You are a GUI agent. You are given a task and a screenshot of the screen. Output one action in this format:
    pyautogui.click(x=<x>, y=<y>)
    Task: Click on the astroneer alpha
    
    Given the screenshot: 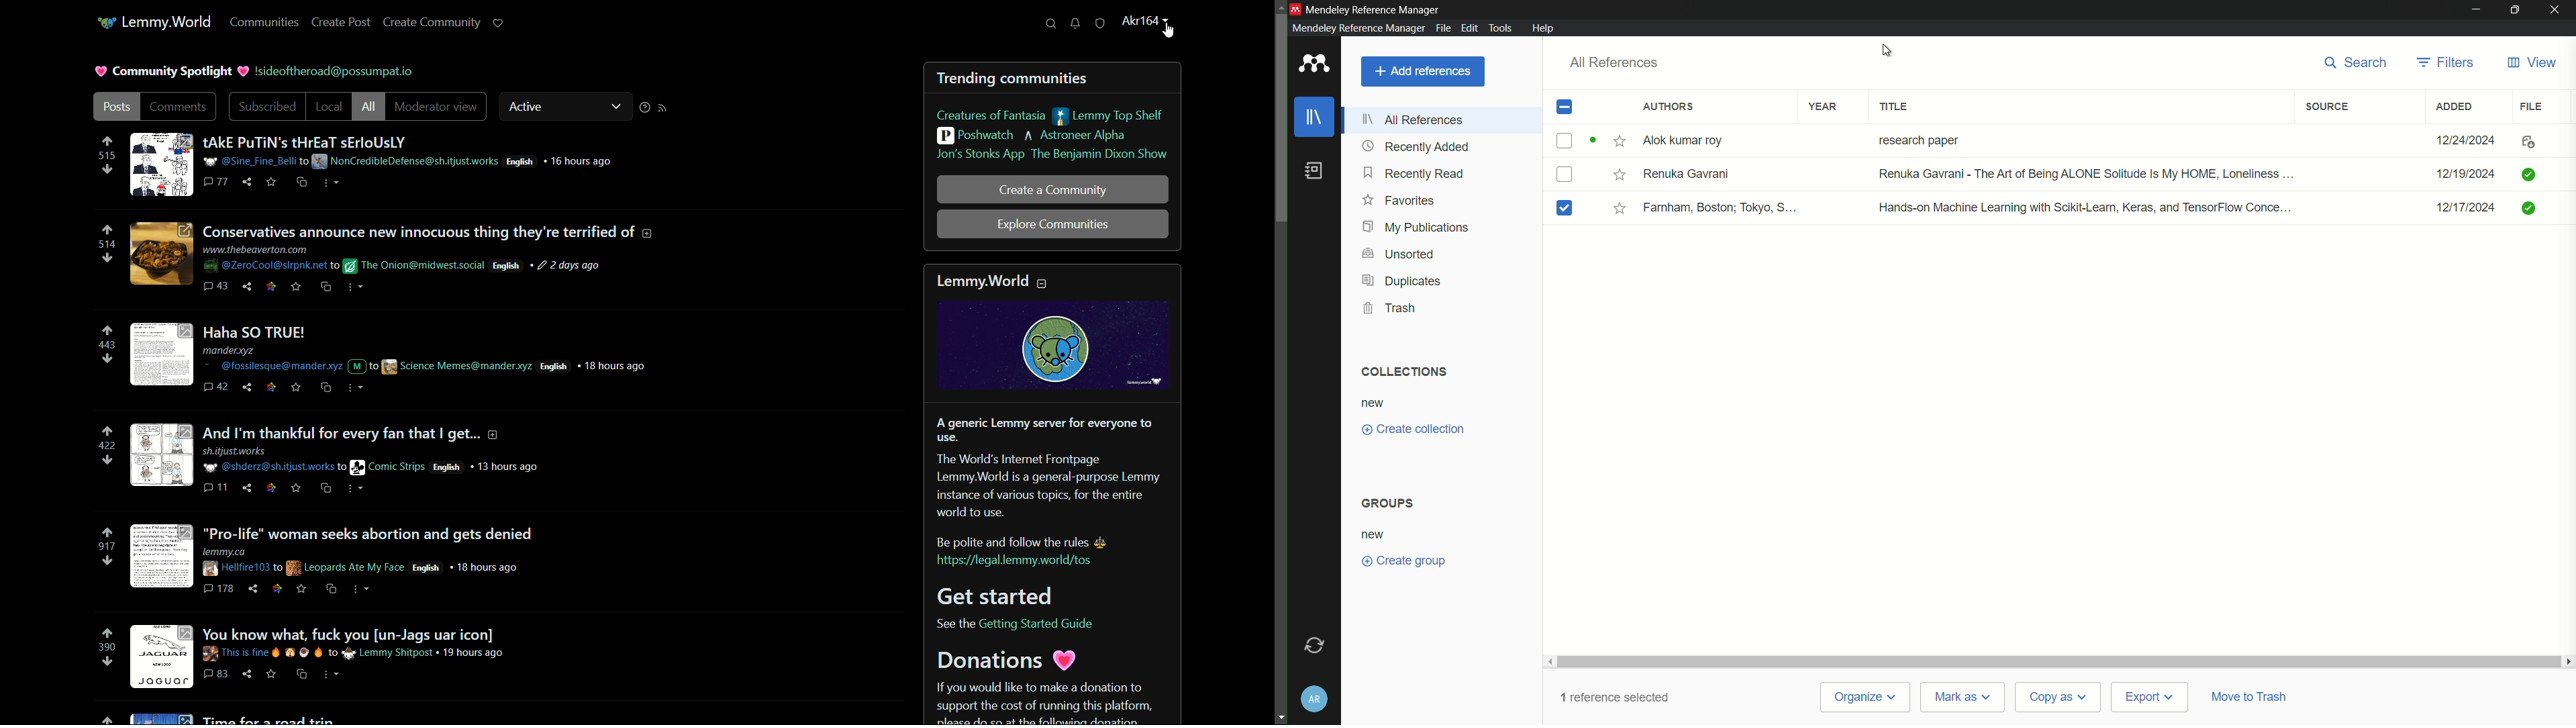 What is the action you would take?
    pyautogui.click(x=1075, y=136)
    